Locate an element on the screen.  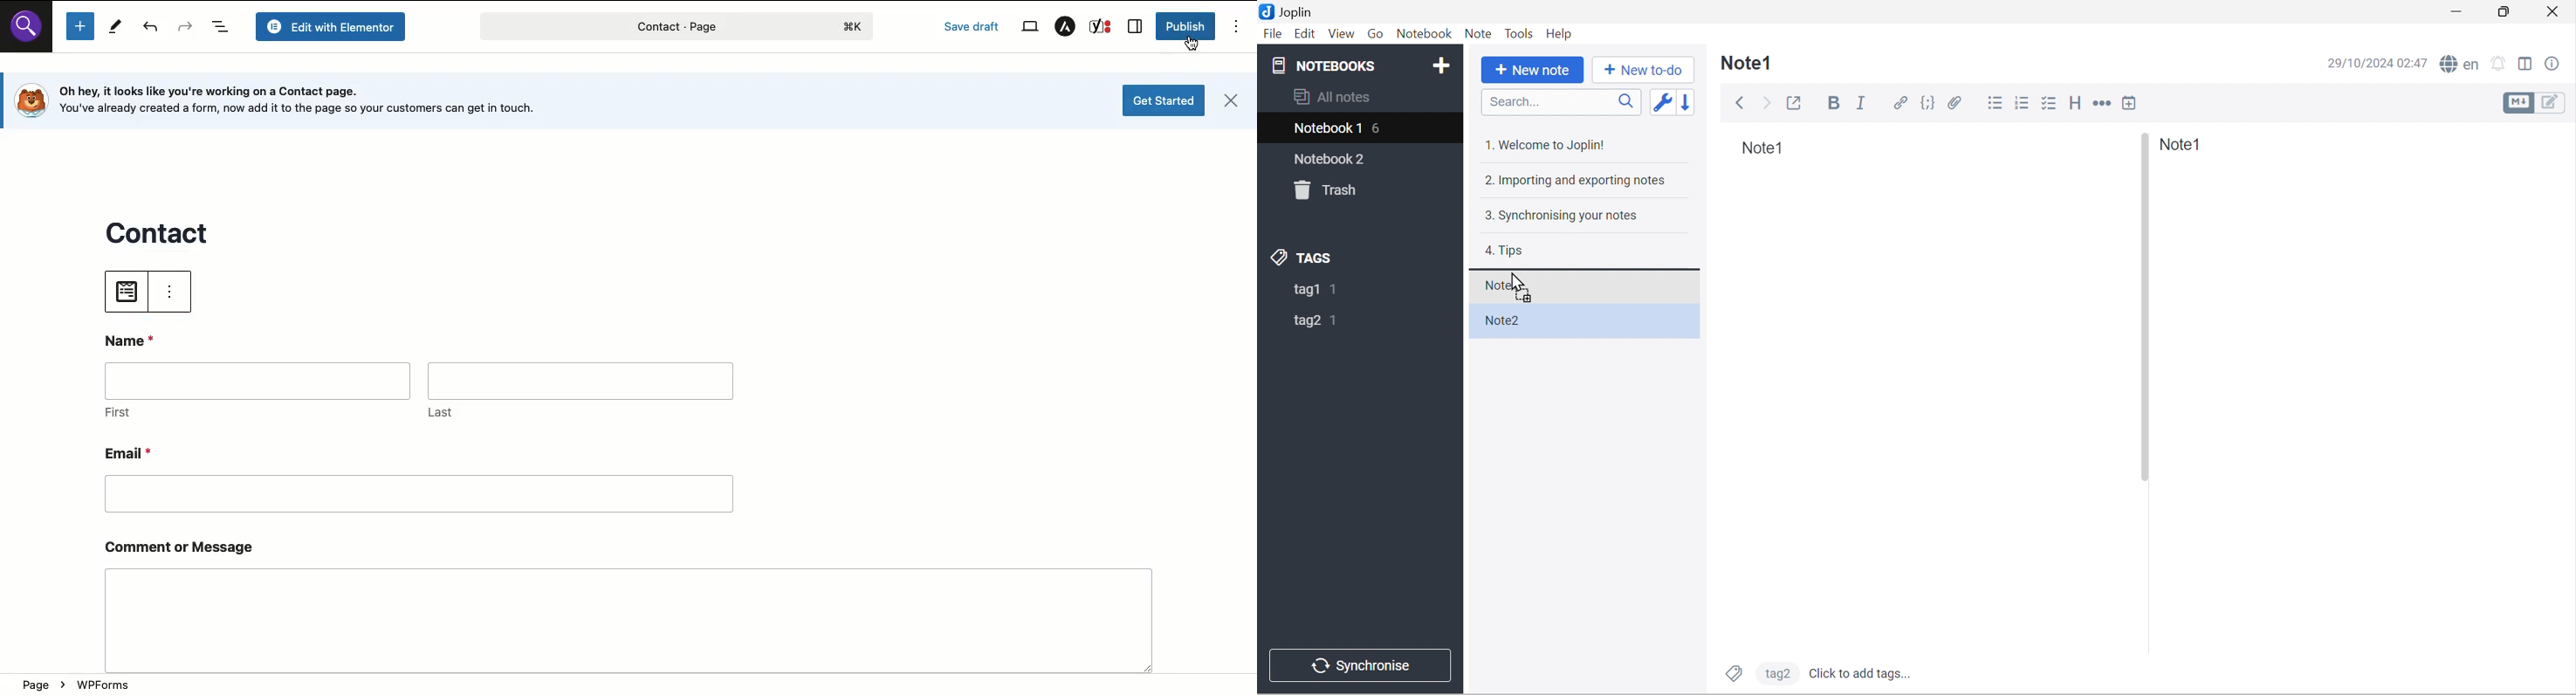
Set alarm is located at coordinates (2500, 63).